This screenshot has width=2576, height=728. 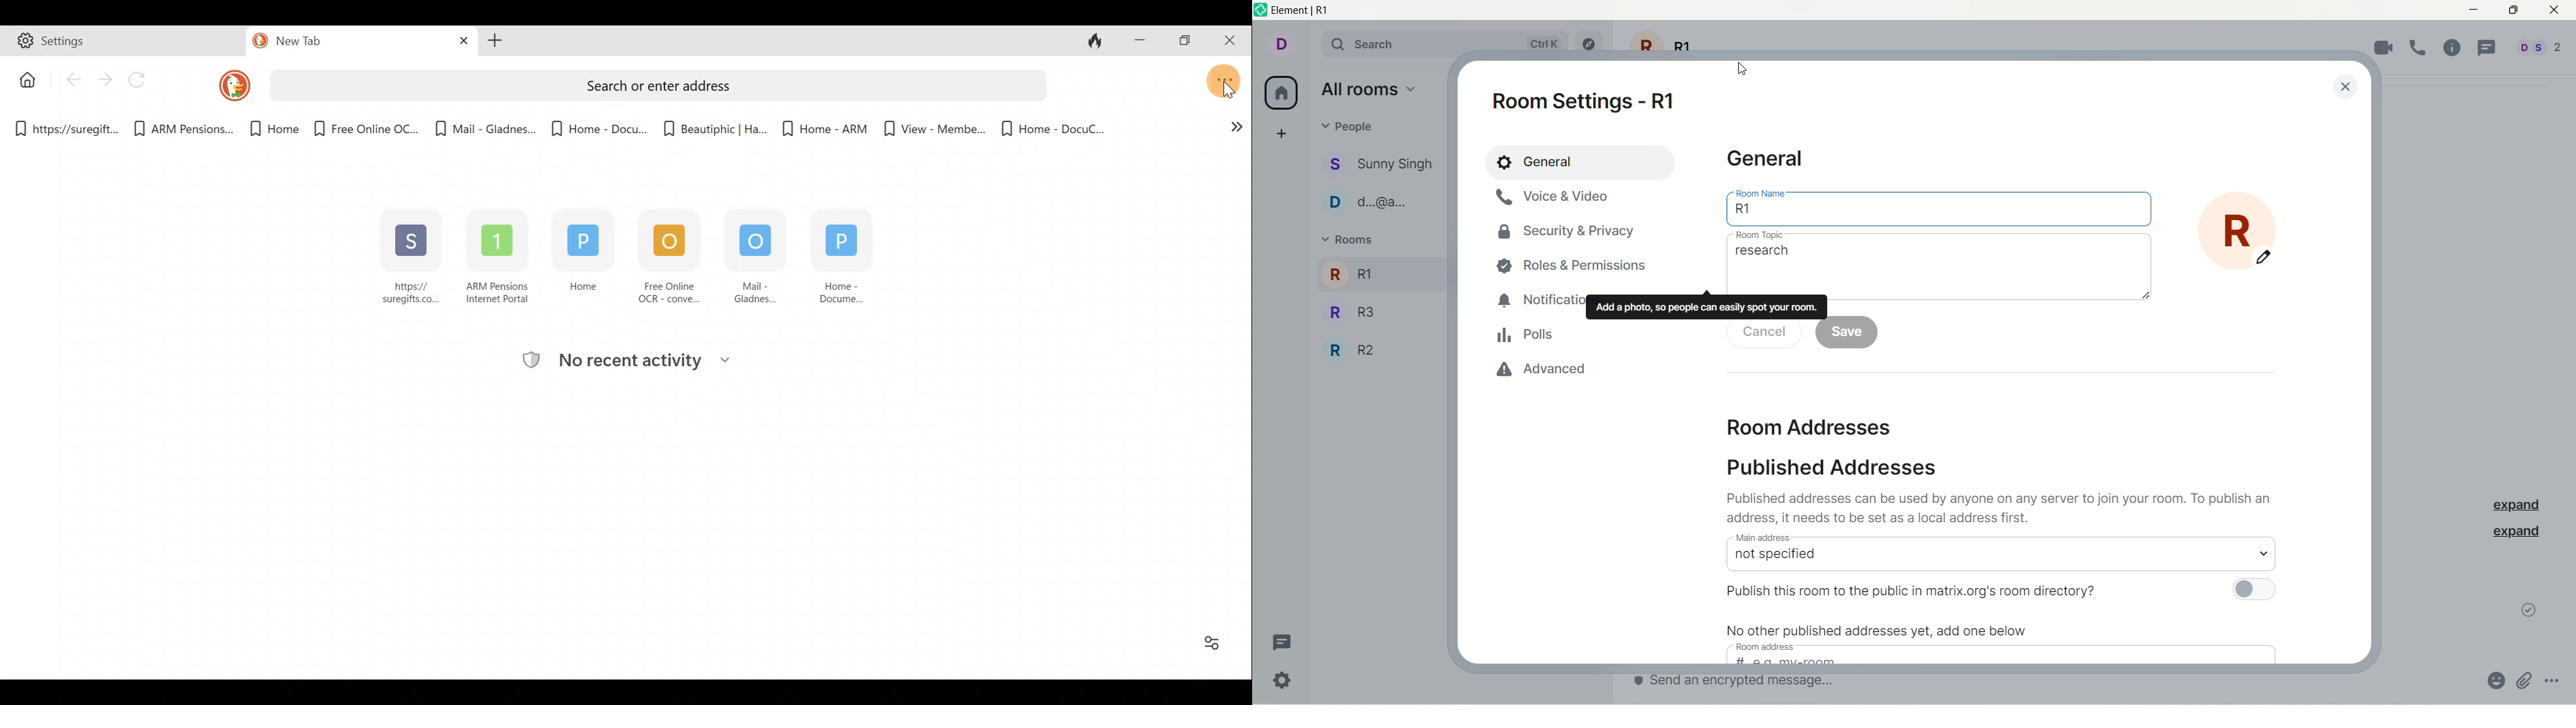 I want to click on voice call, so click(x=2419, y=48).